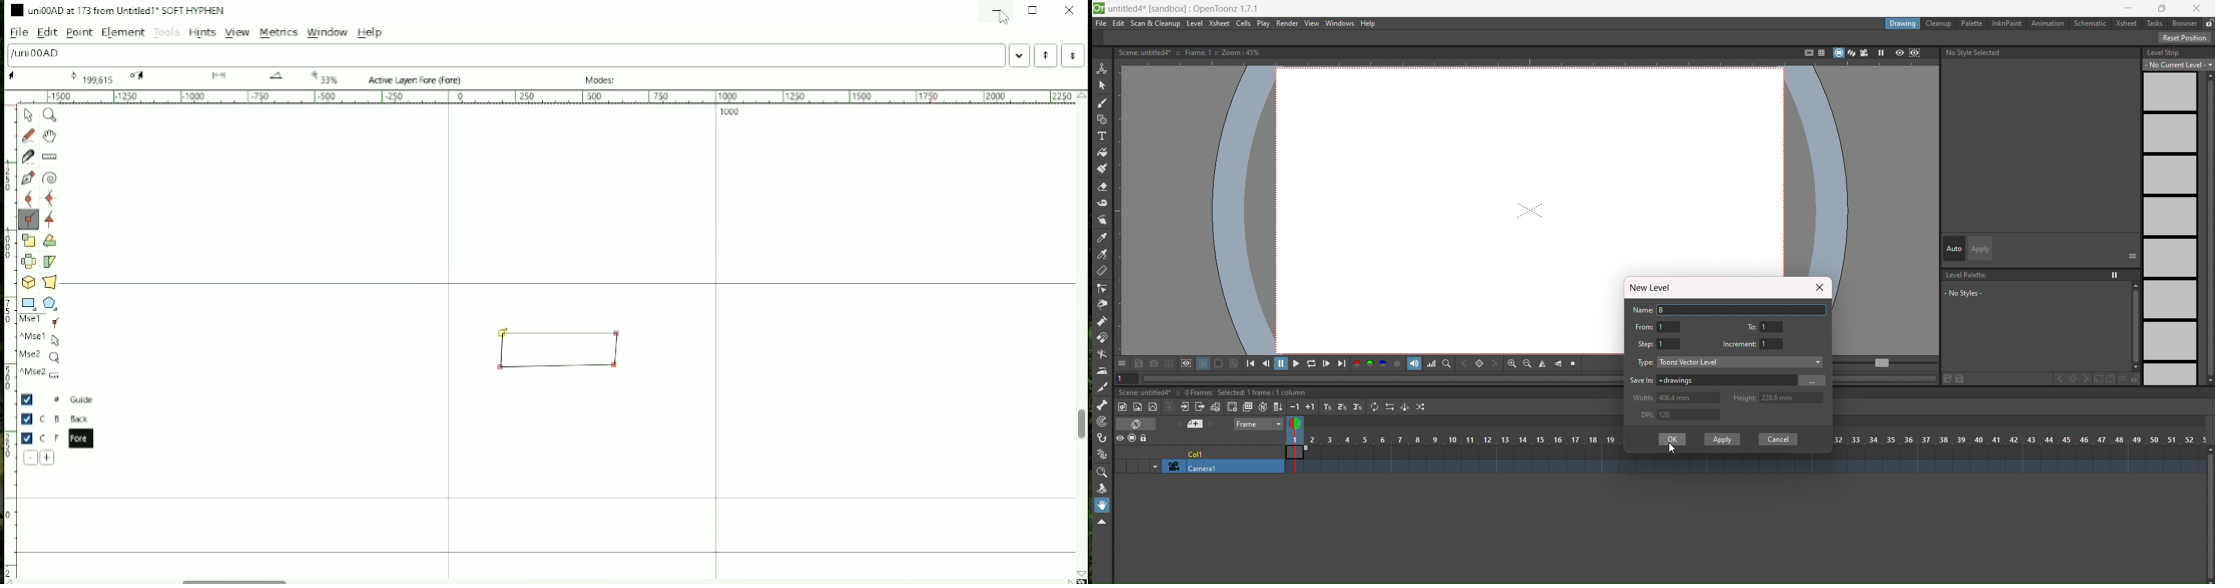  Describe the element at coordinates (2133, 255) in the screenshot. I see `options` at that location.